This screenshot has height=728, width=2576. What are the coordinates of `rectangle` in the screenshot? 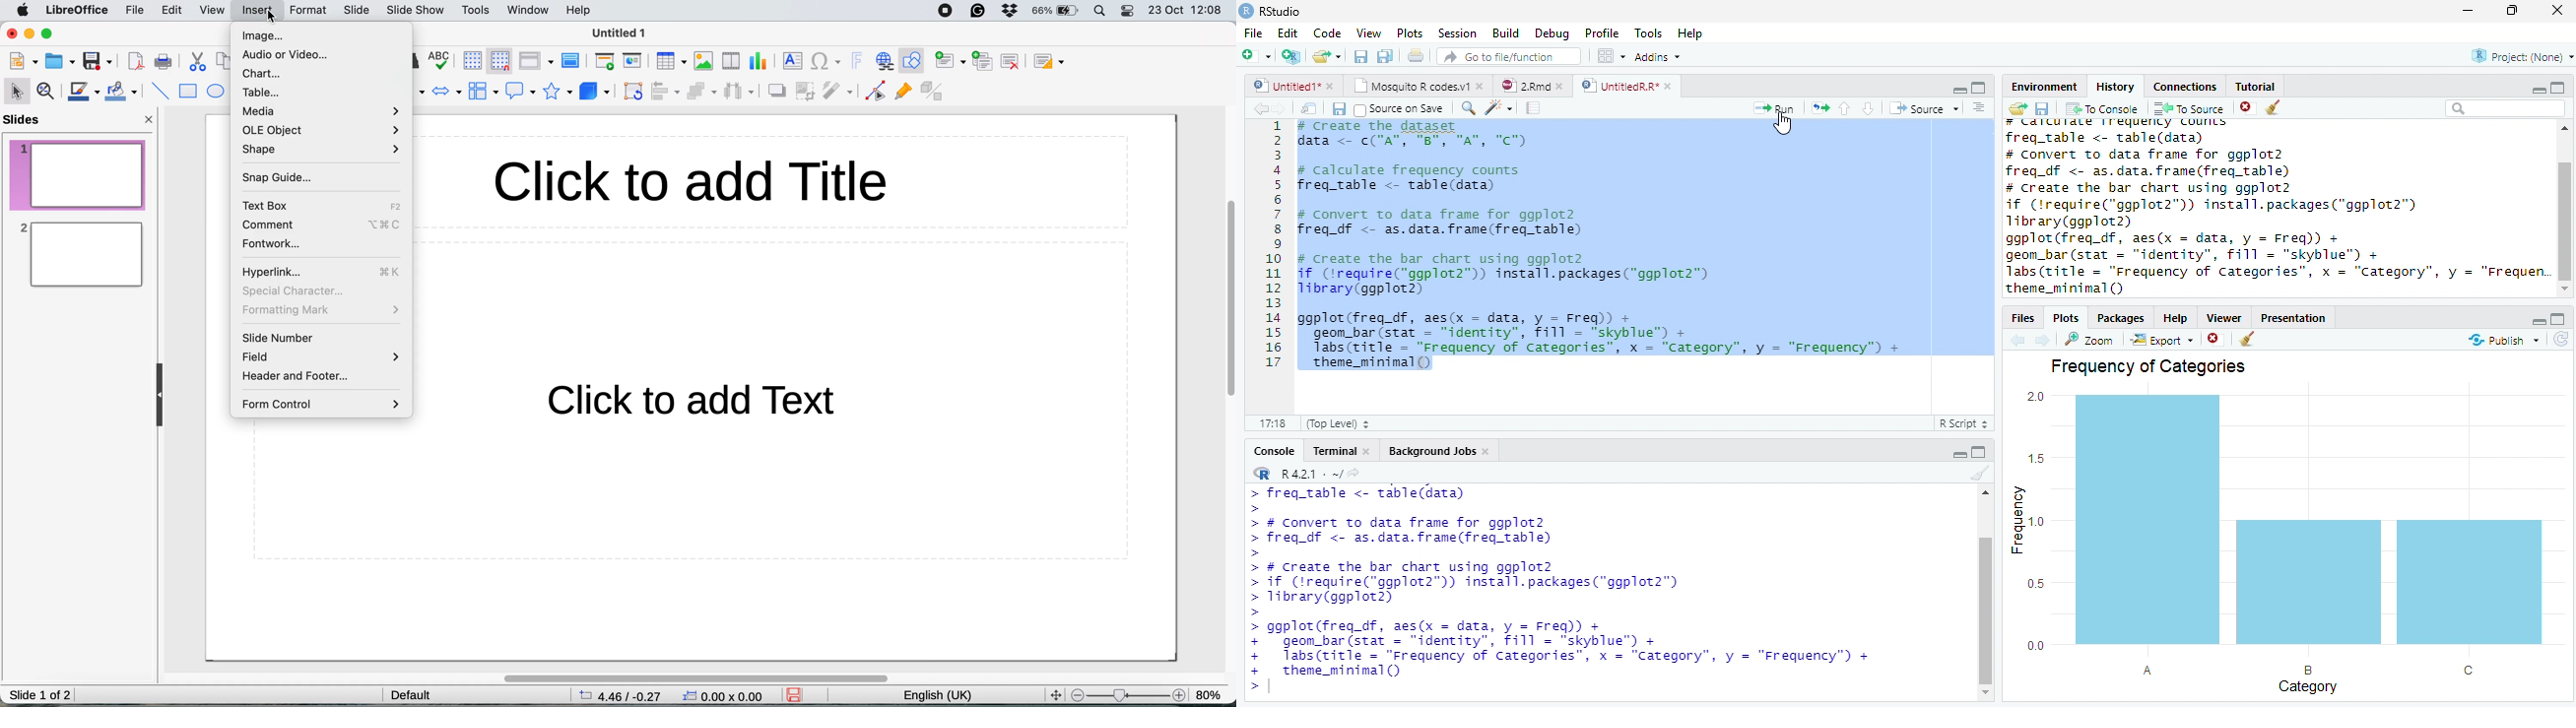 It's located at (187, 92).